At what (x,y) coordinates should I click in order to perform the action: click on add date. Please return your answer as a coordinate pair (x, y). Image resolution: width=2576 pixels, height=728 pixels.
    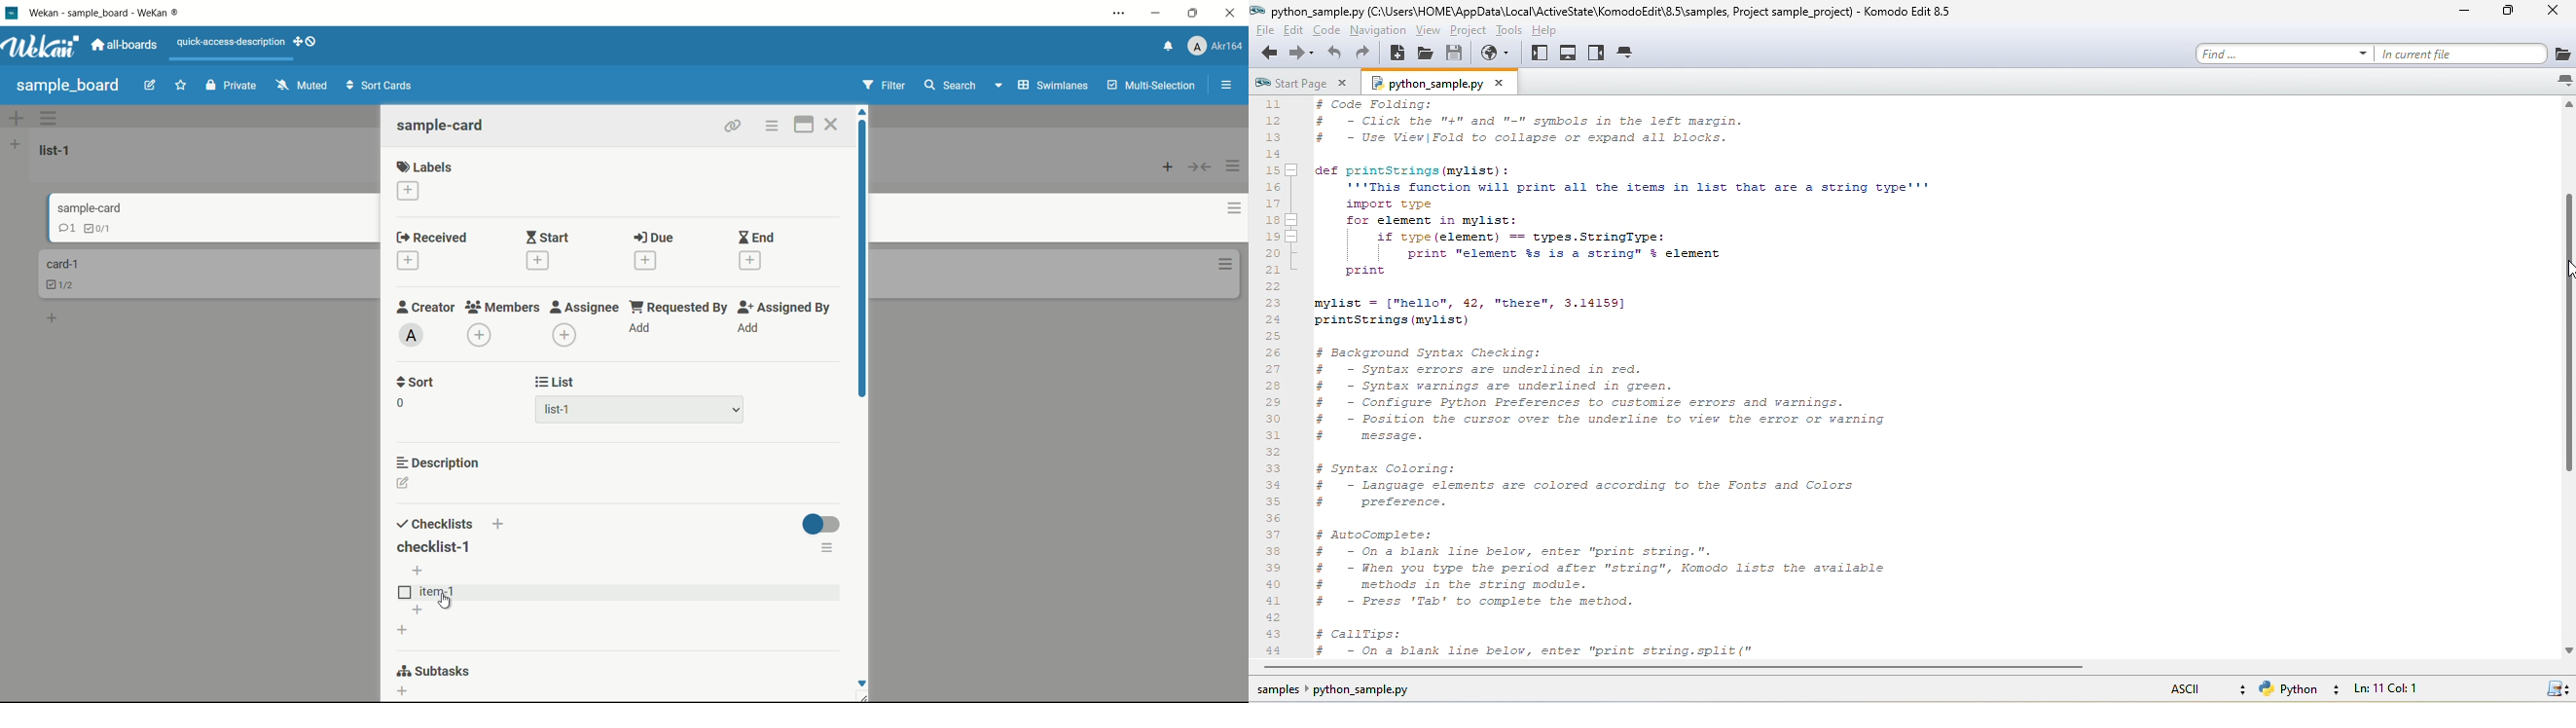
    Looking at the image, I should click on (647, 260).